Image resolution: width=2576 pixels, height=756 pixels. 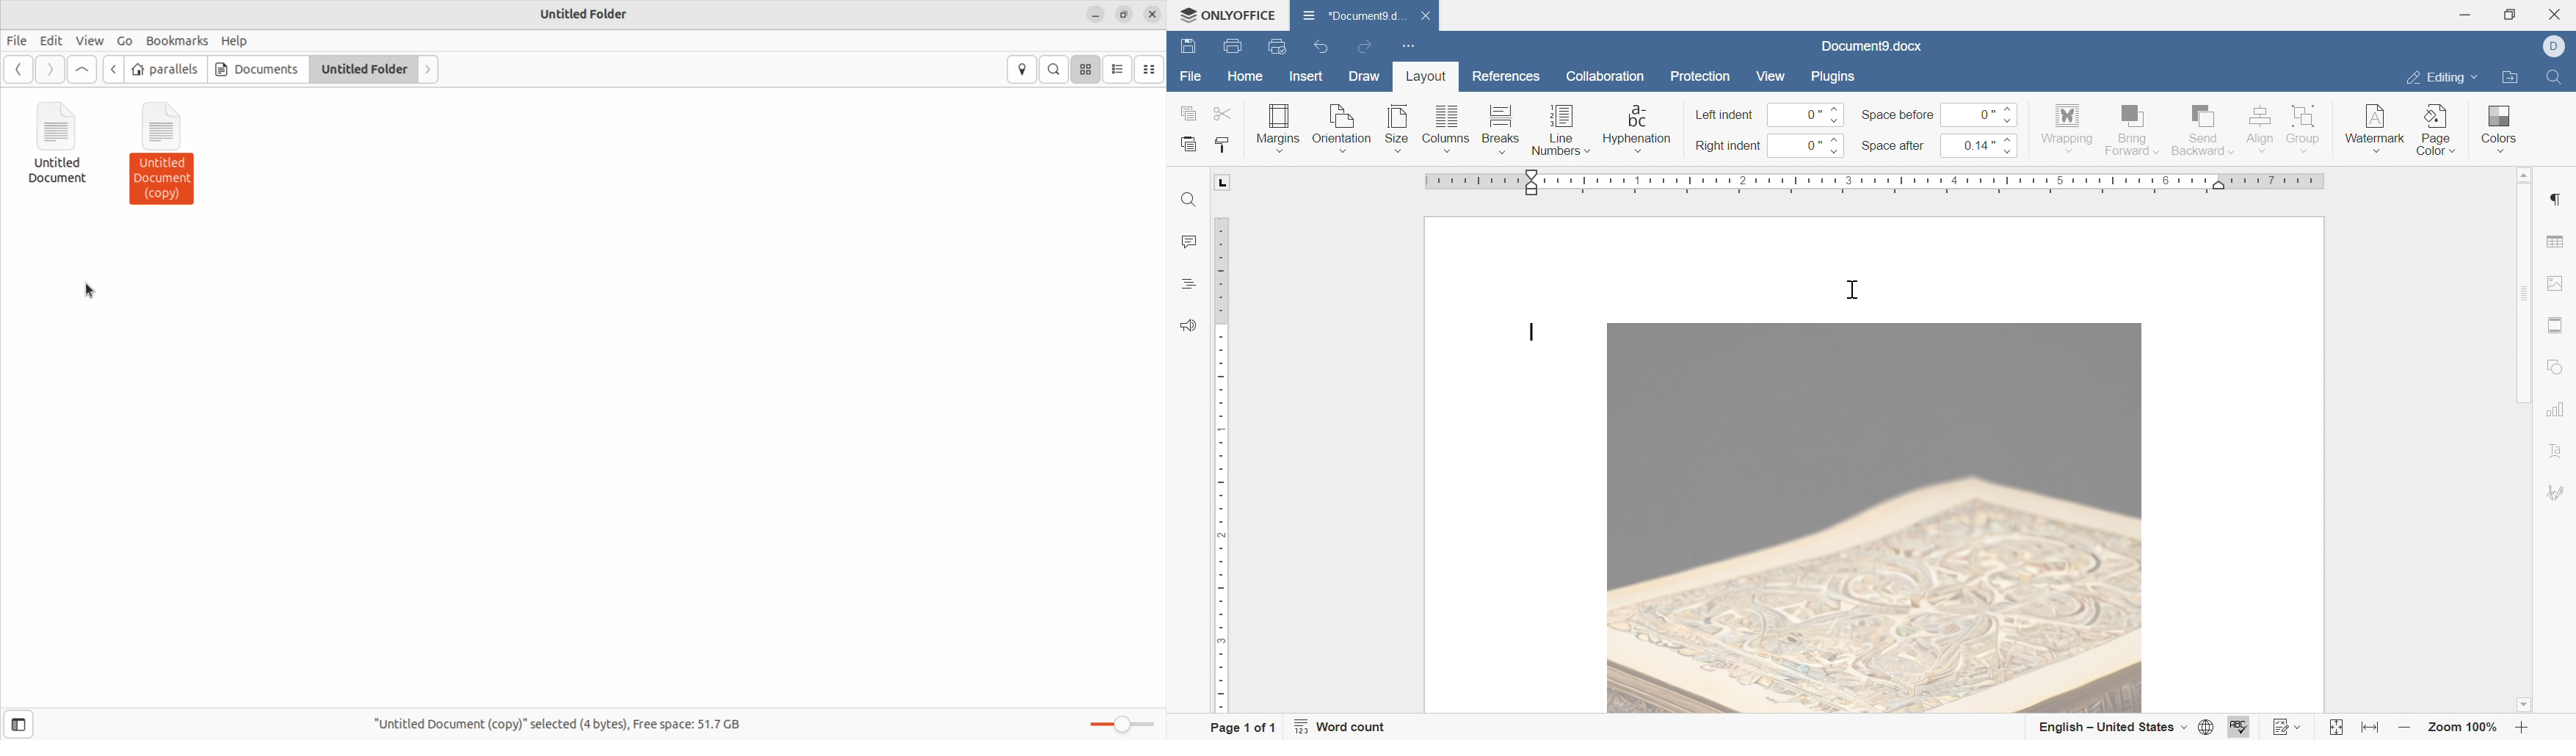 I want to click on document name, so click(x=1871, y=46).